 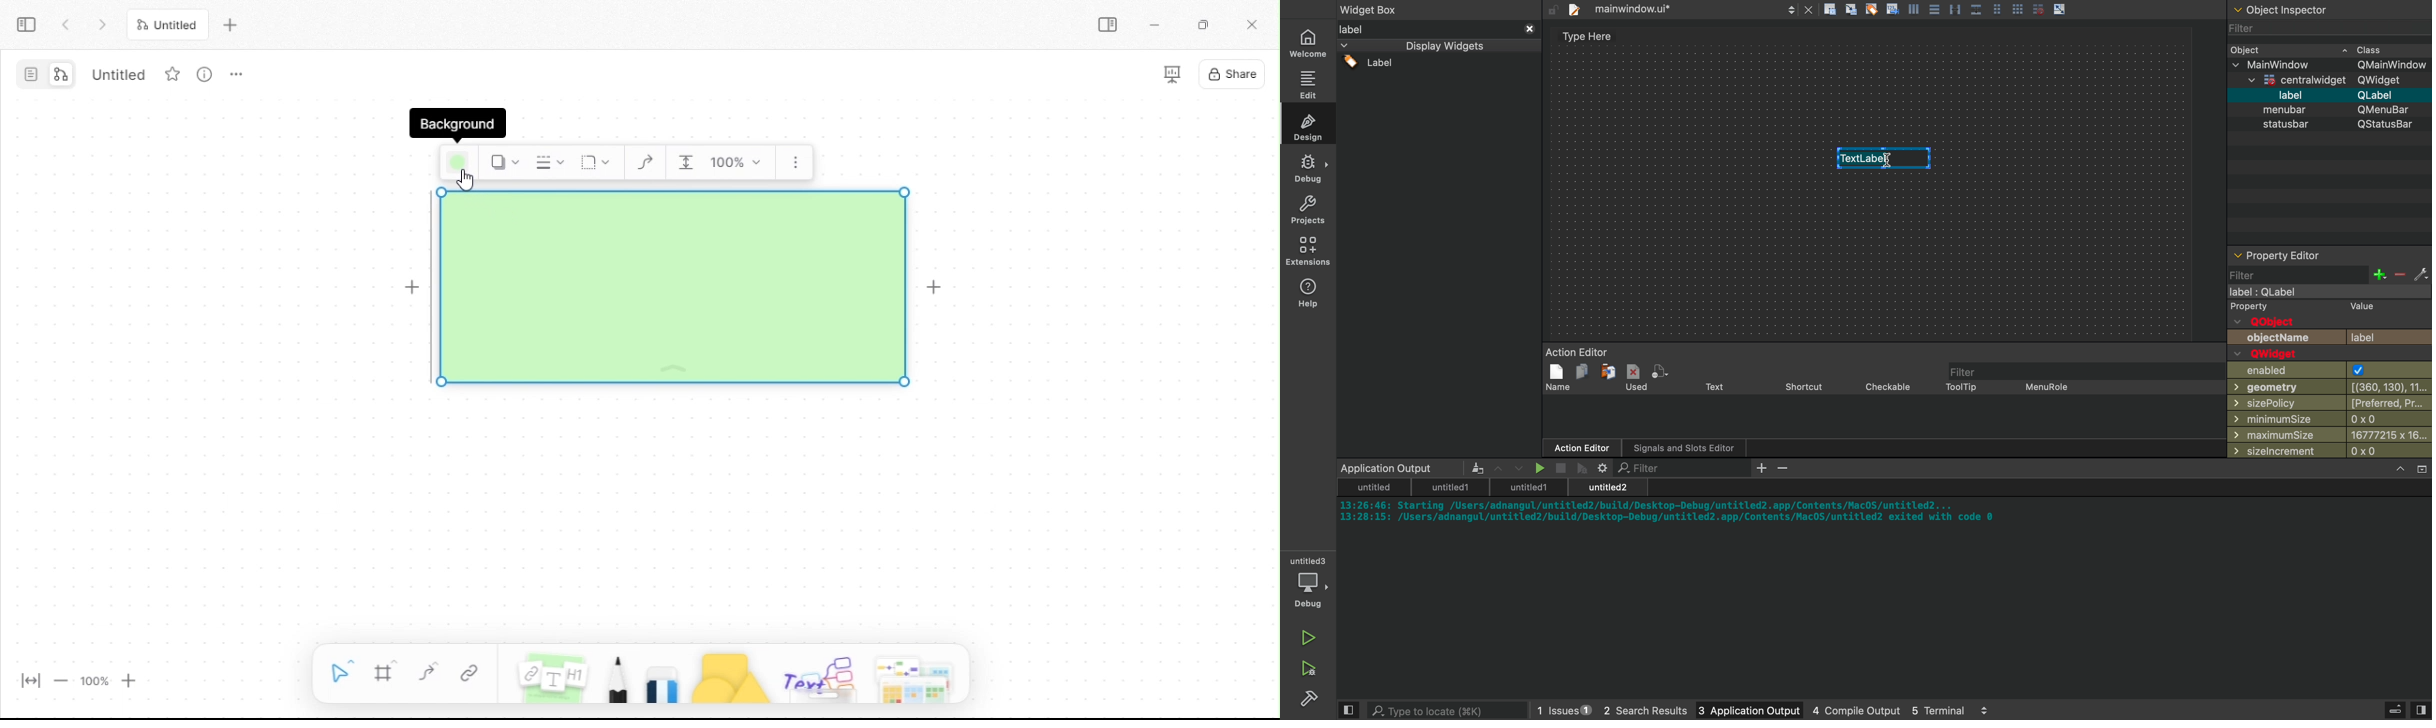 What do you see at coordinates (205, 73) in the screenshot?
I see `more info` at bounding box center [205, 73].